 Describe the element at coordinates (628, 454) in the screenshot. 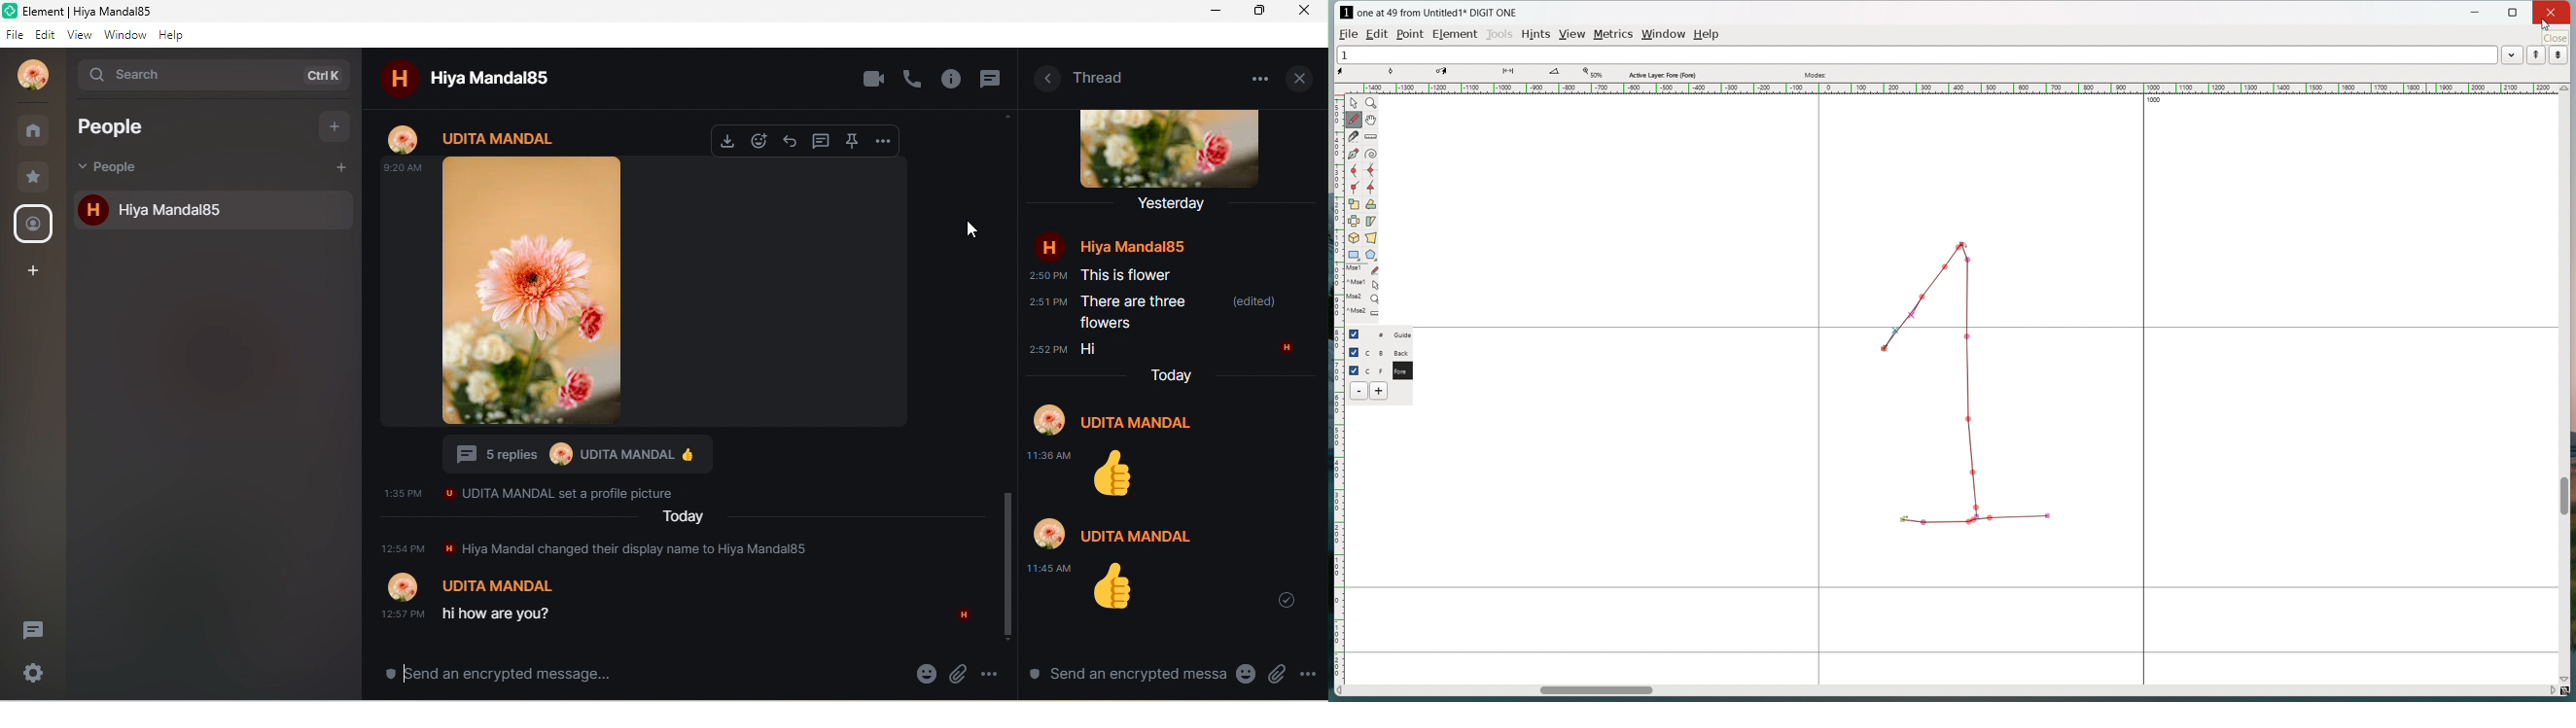

I see `Udita Mandal` at that location.